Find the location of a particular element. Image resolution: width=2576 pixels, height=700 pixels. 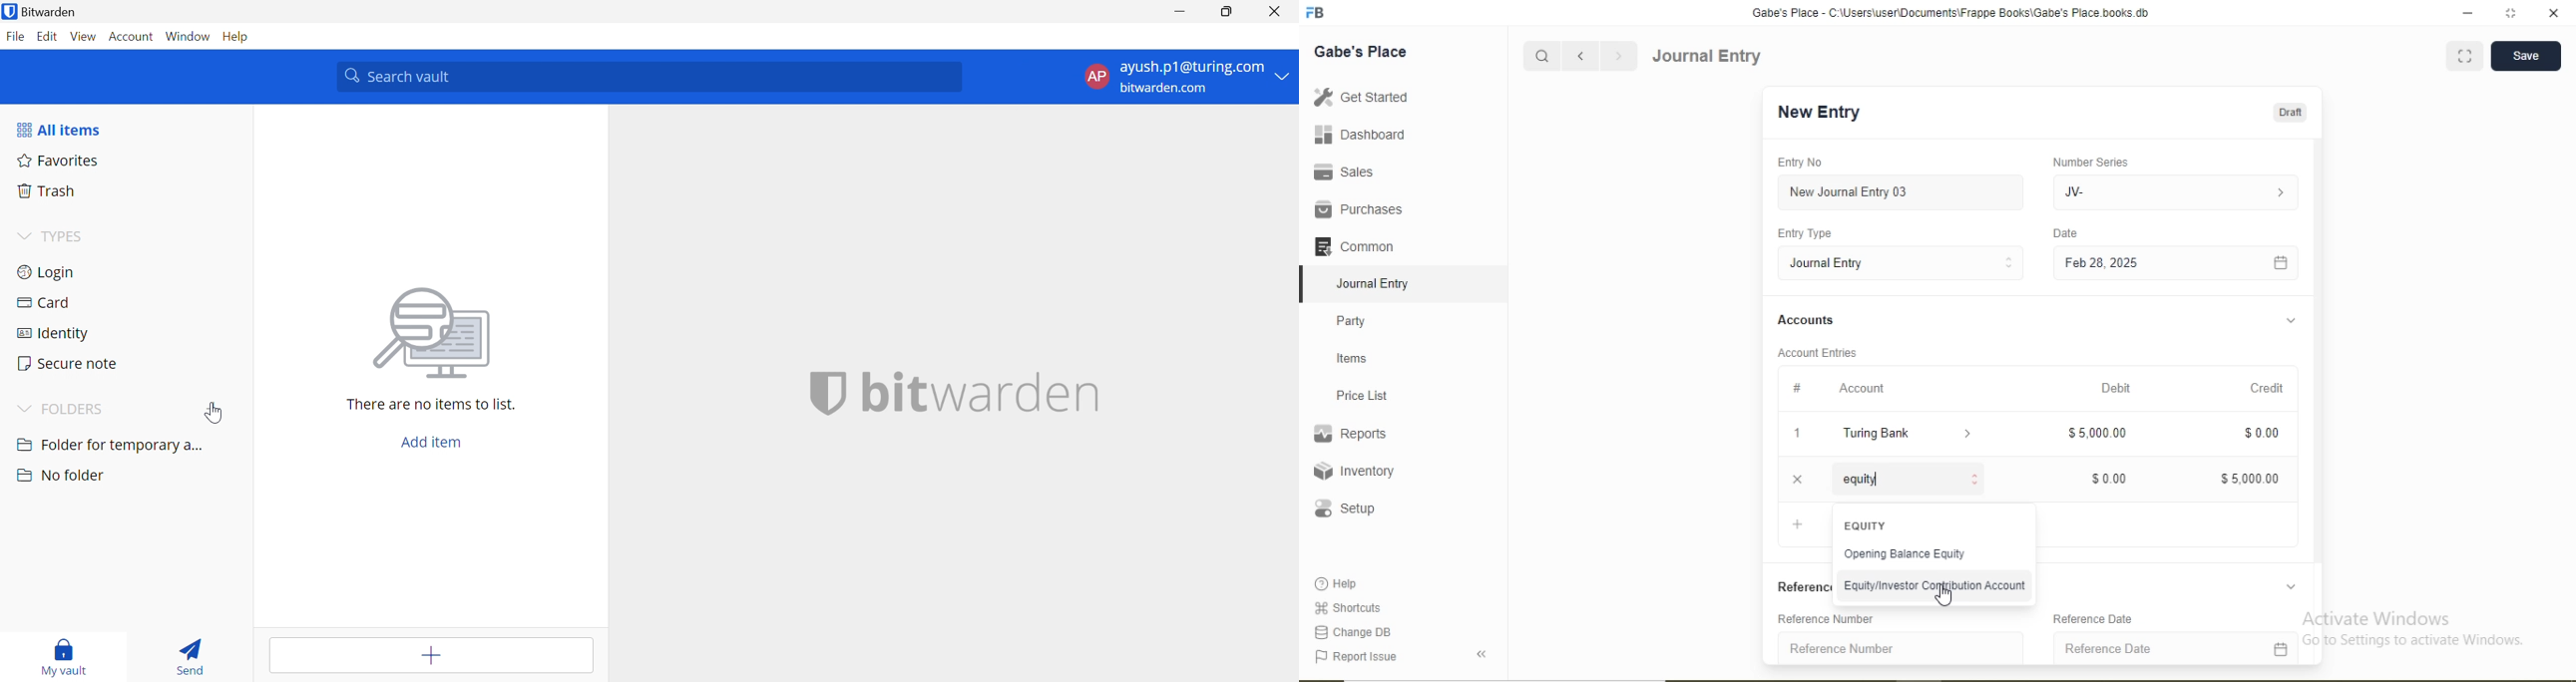

Stepper Buttons is located at coordinates (1974, 478).